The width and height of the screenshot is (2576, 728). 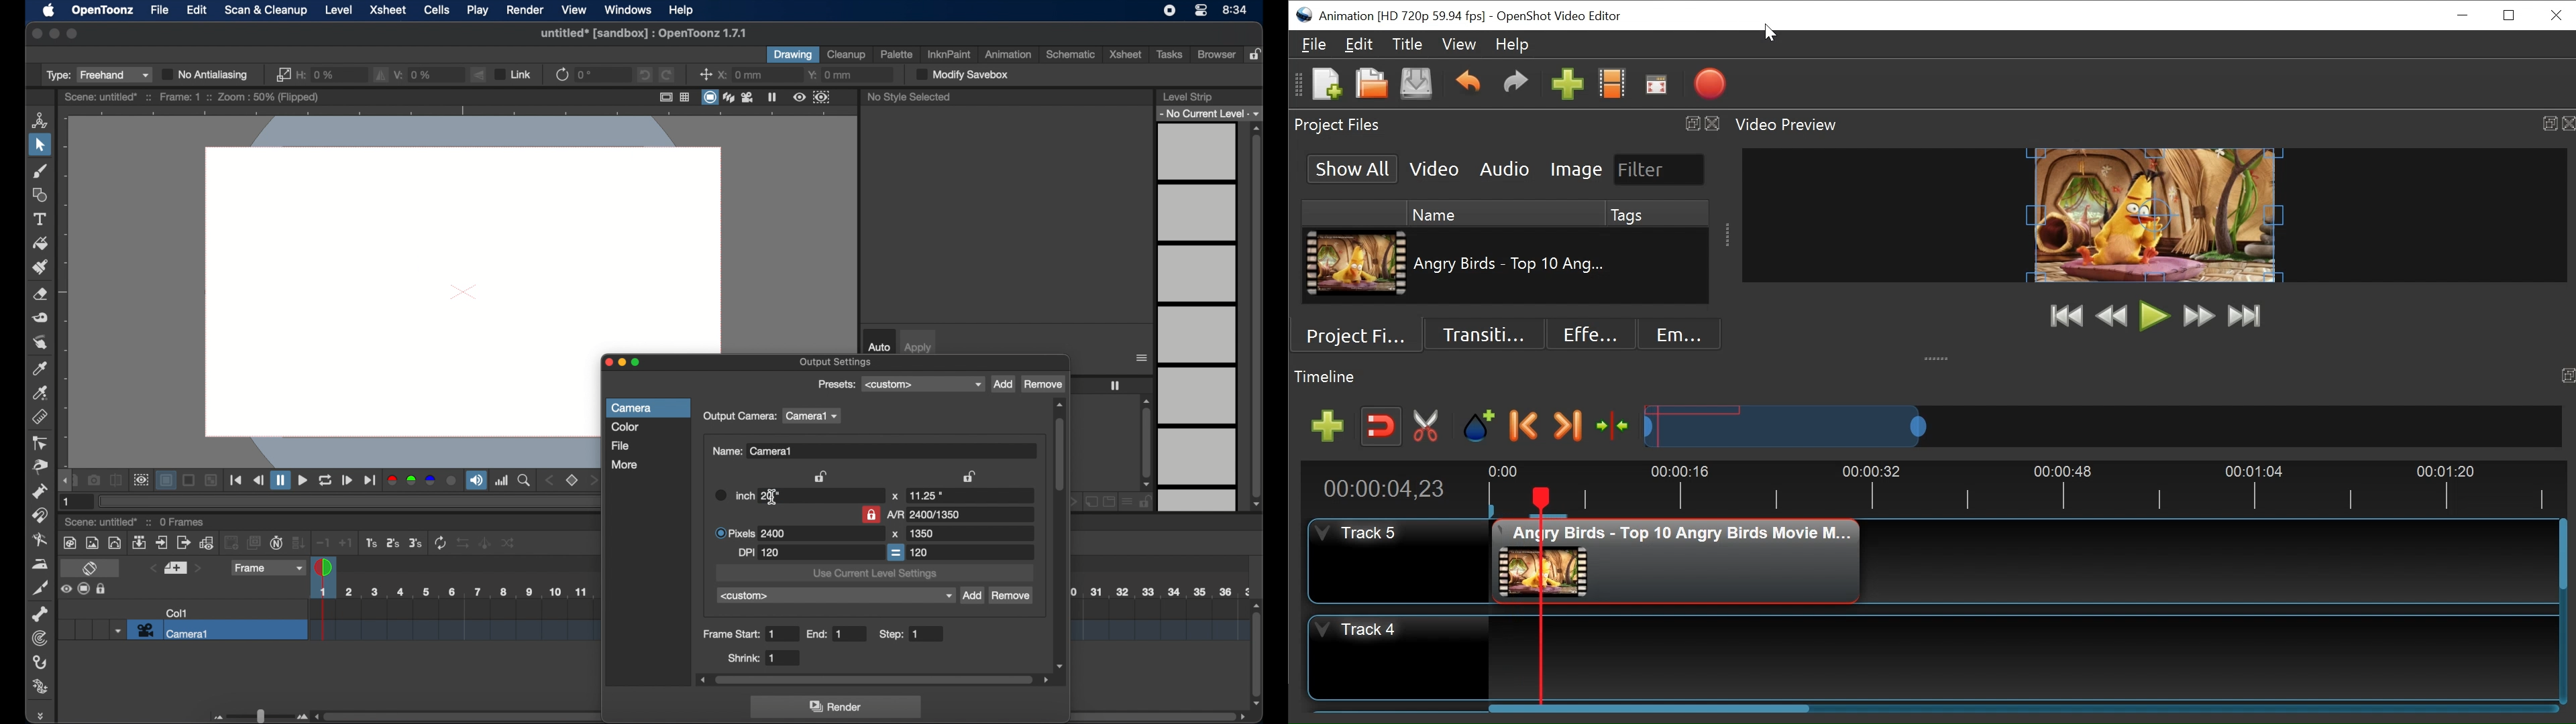 What do you see at coordinates (422, 481) in the screenshot?
I see `color channels` at bounding box center [422, 481].